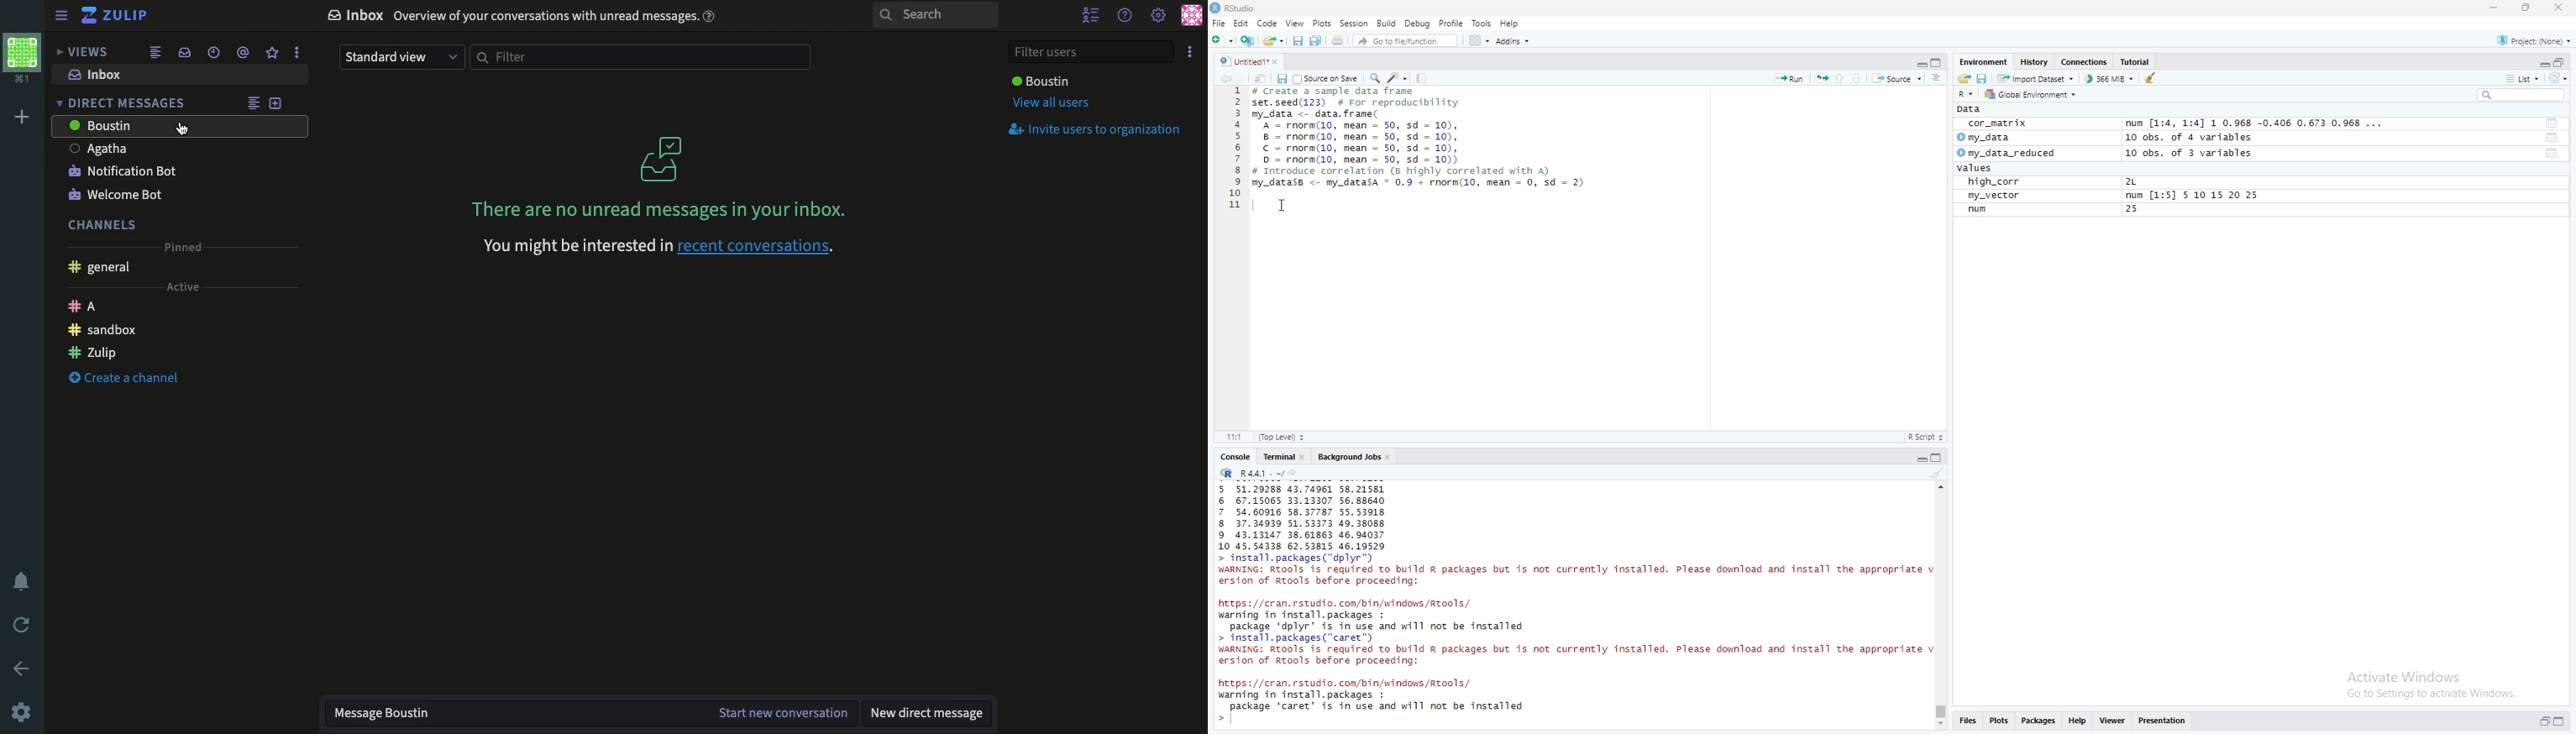 This screenshot has width=2576, height=756. What do you see at coordinates (2037, 721) in the screenshot?
I see `Packages` at bounding box center [2037, 721].